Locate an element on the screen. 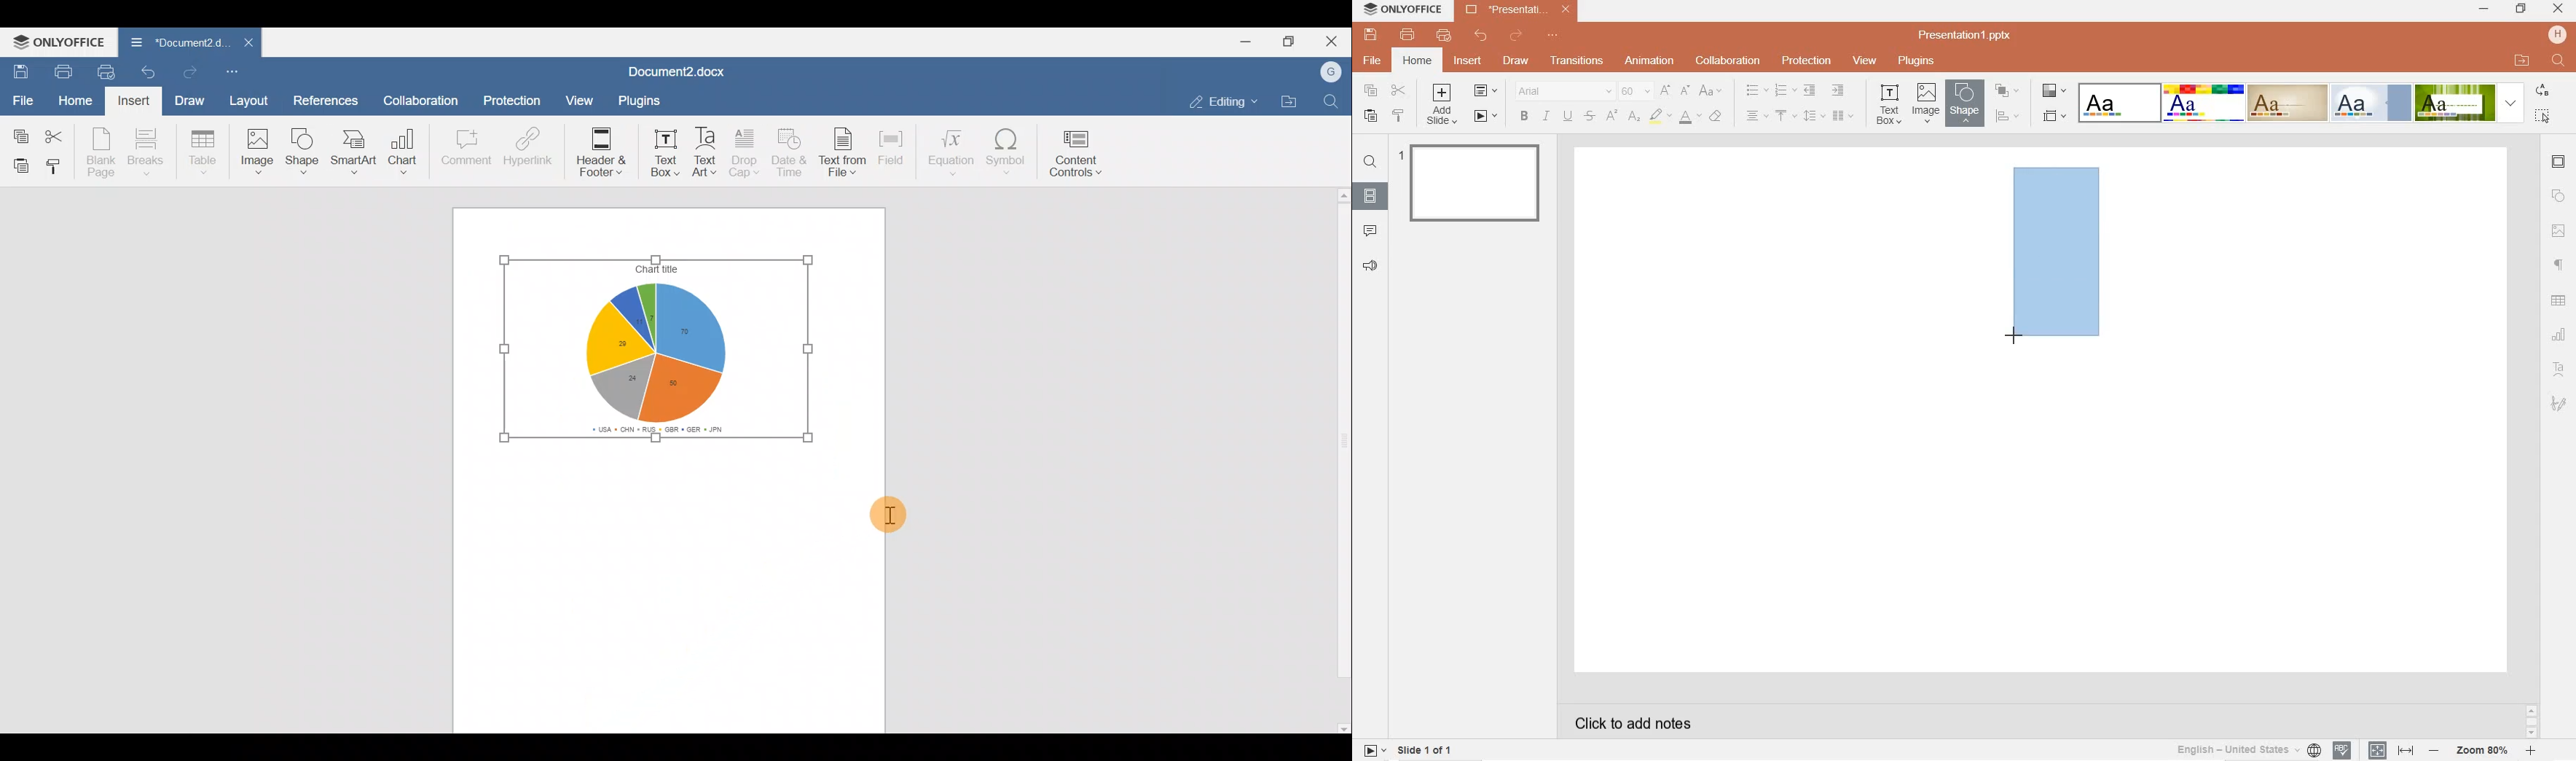 Image resolution: width=2576 pixels, height=784 pixels. Copy style is located at coordinates (59, 166).